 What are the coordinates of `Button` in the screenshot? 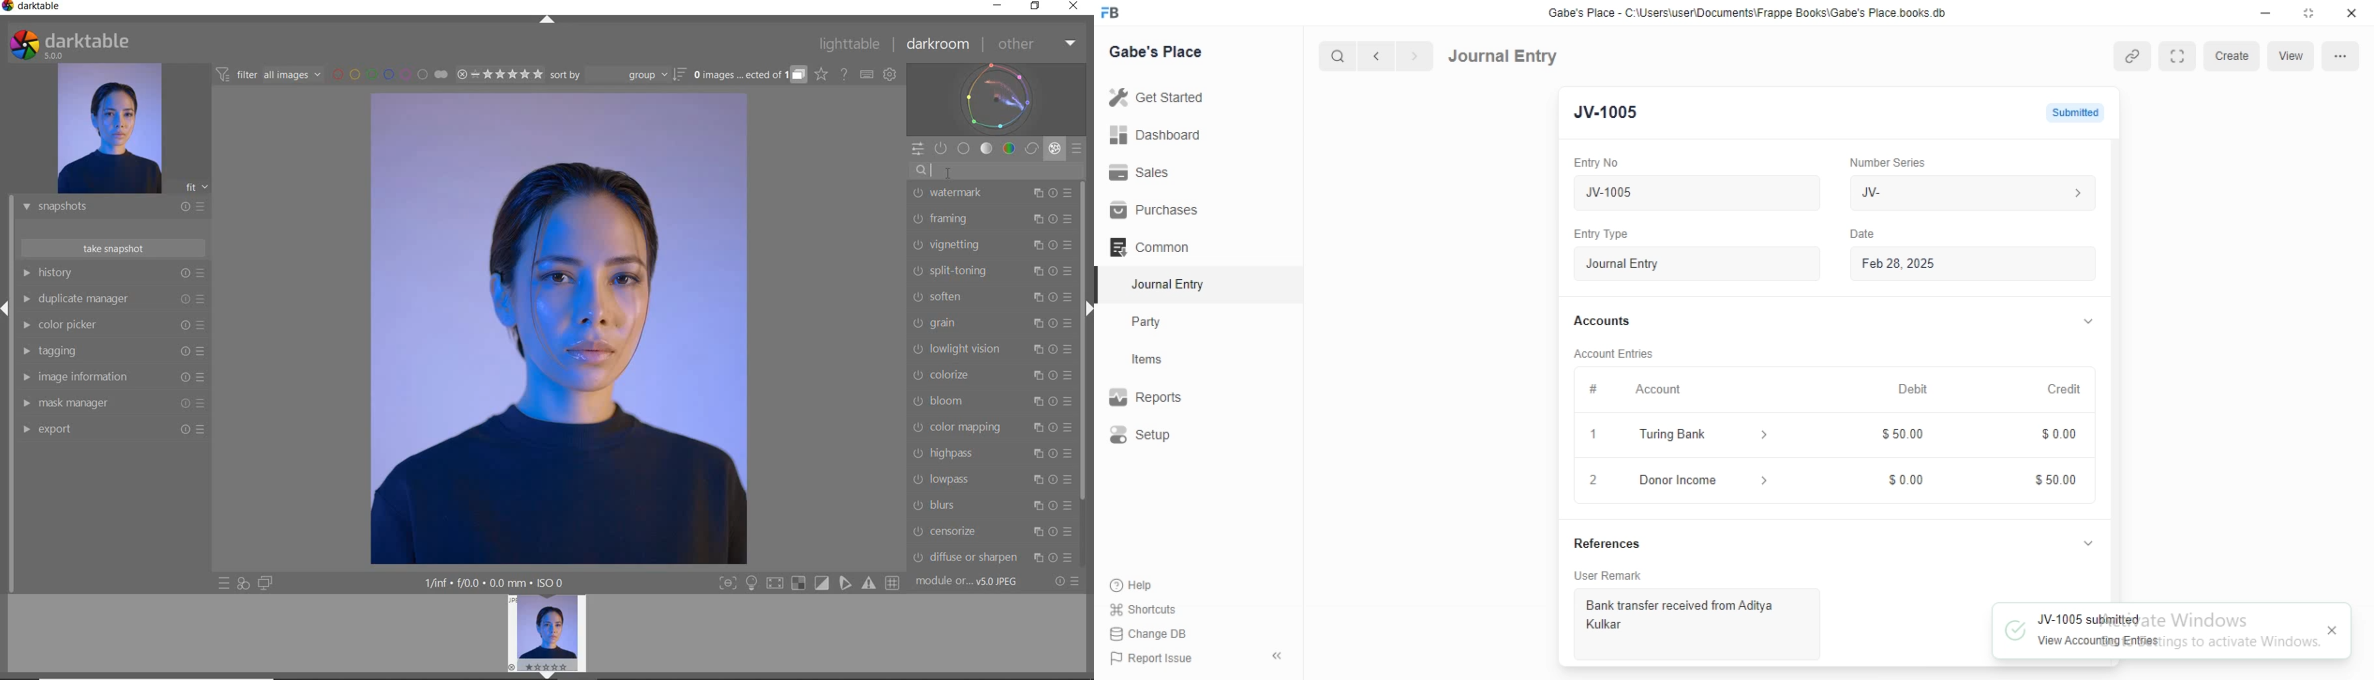 It's located at (728, 584).